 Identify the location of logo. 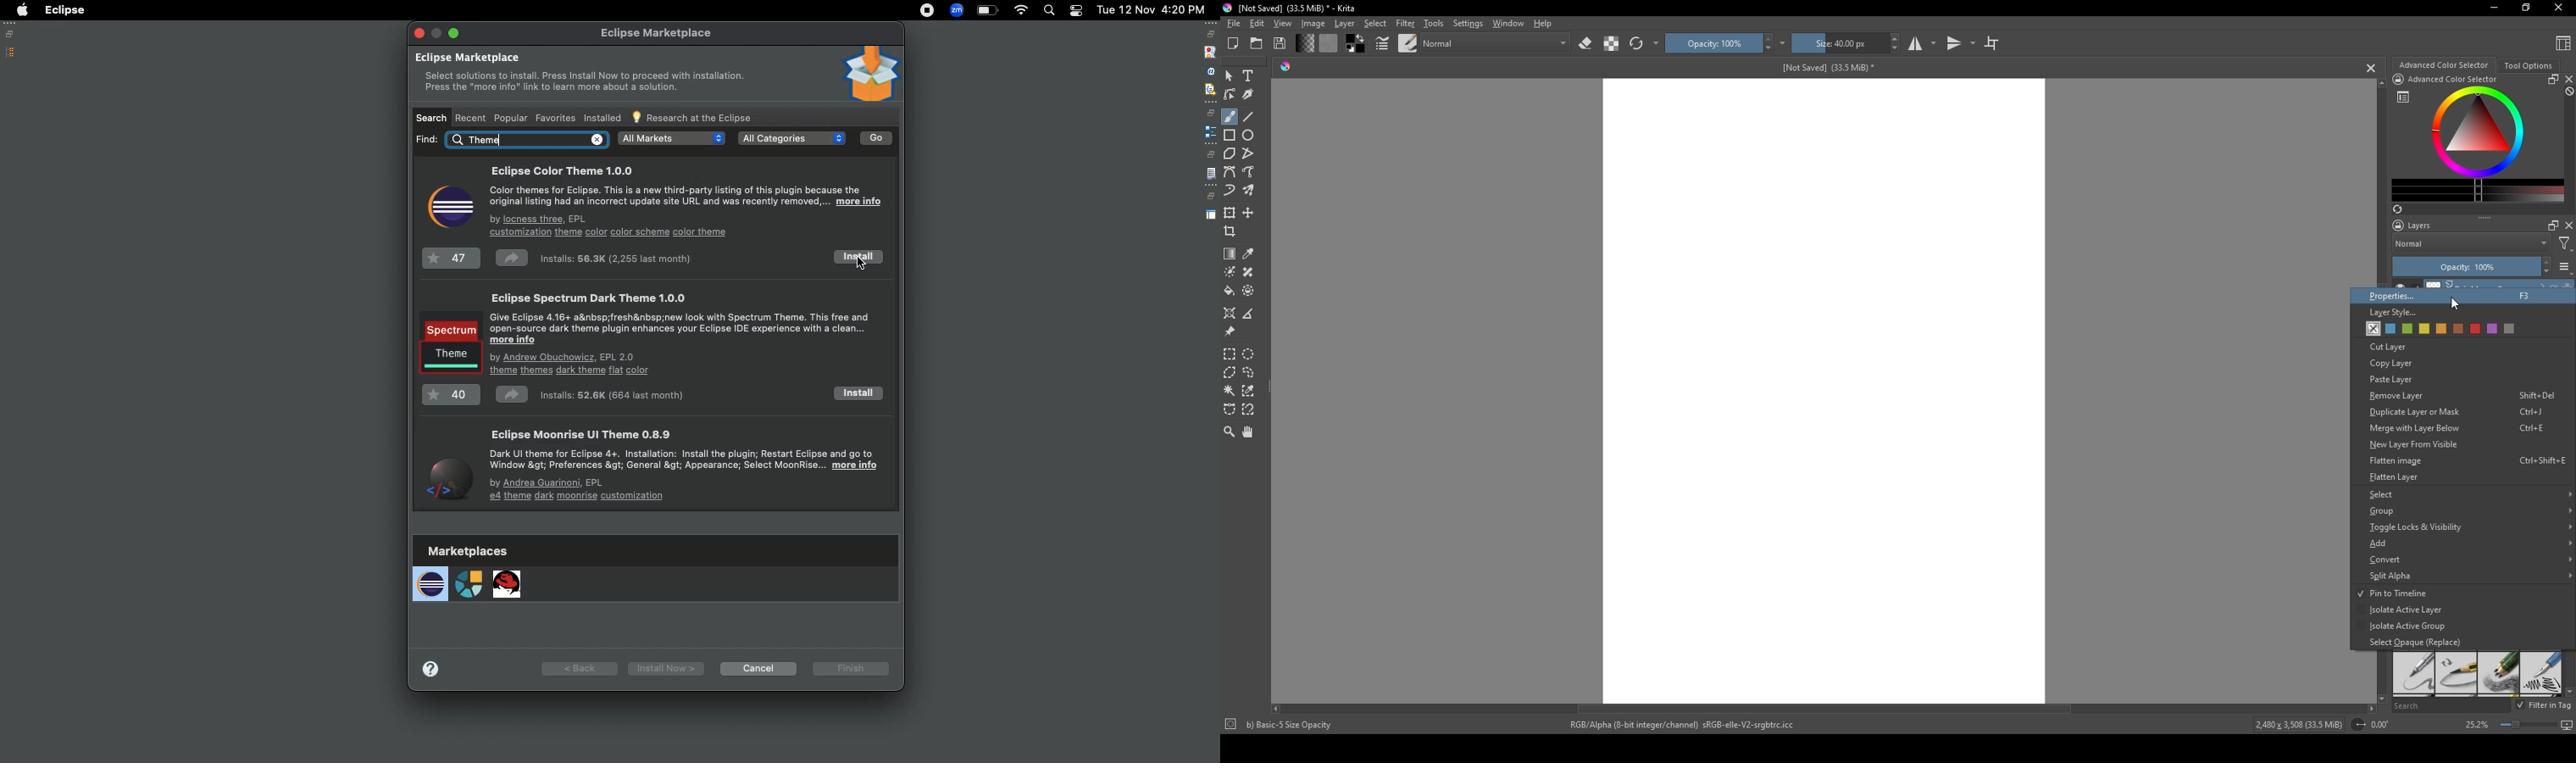
(1229, 8).